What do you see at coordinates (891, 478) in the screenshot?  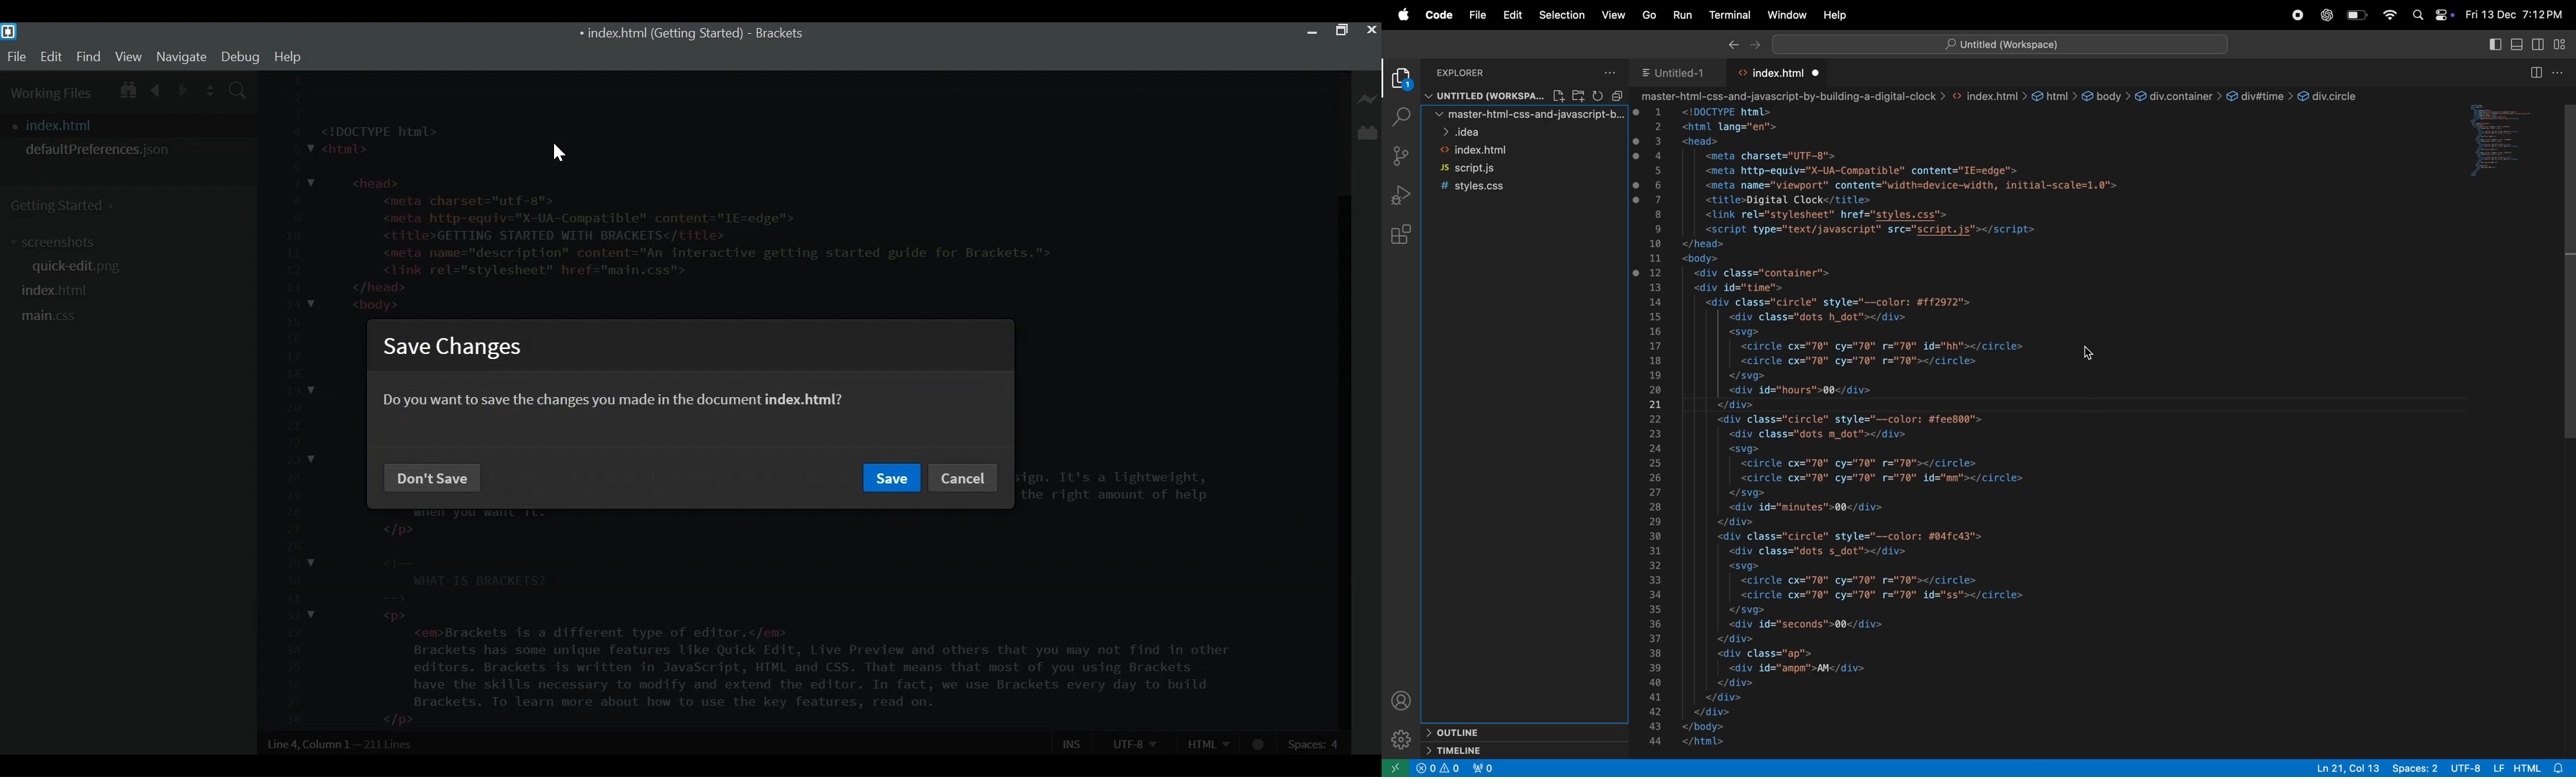 I see `Save` at bounding box center [891, 478].